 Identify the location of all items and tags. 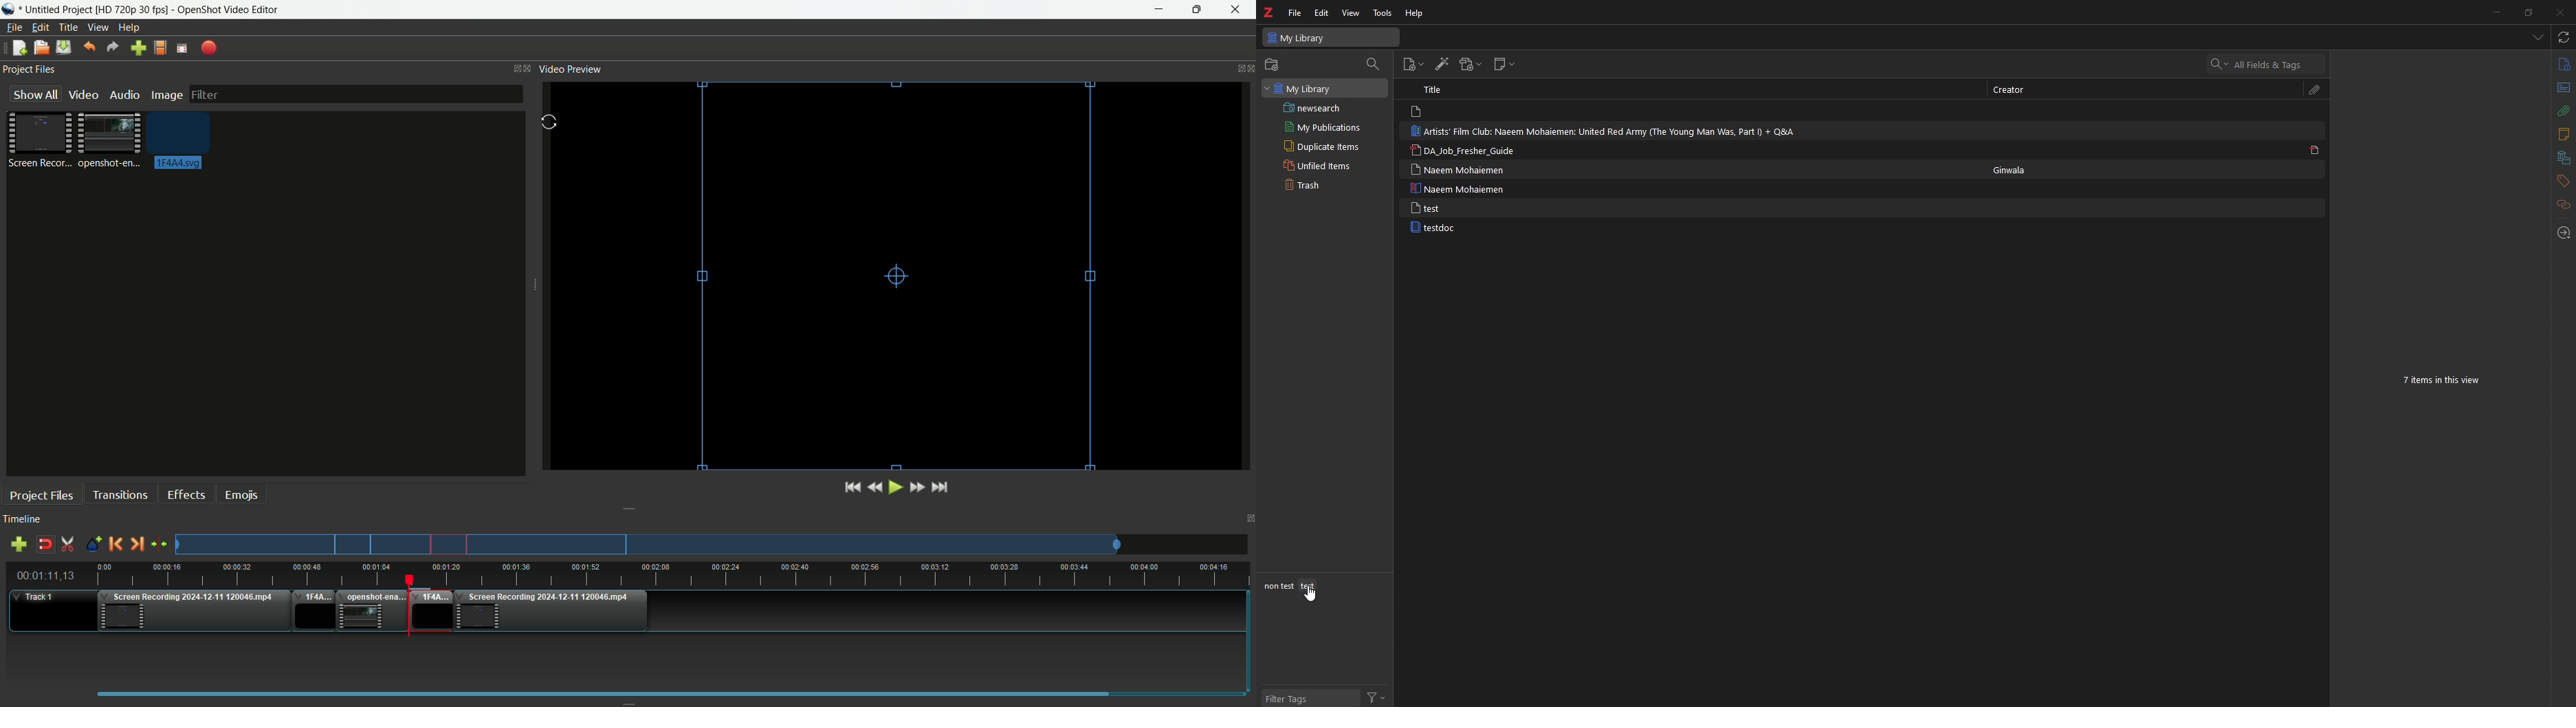
(2267, 64).